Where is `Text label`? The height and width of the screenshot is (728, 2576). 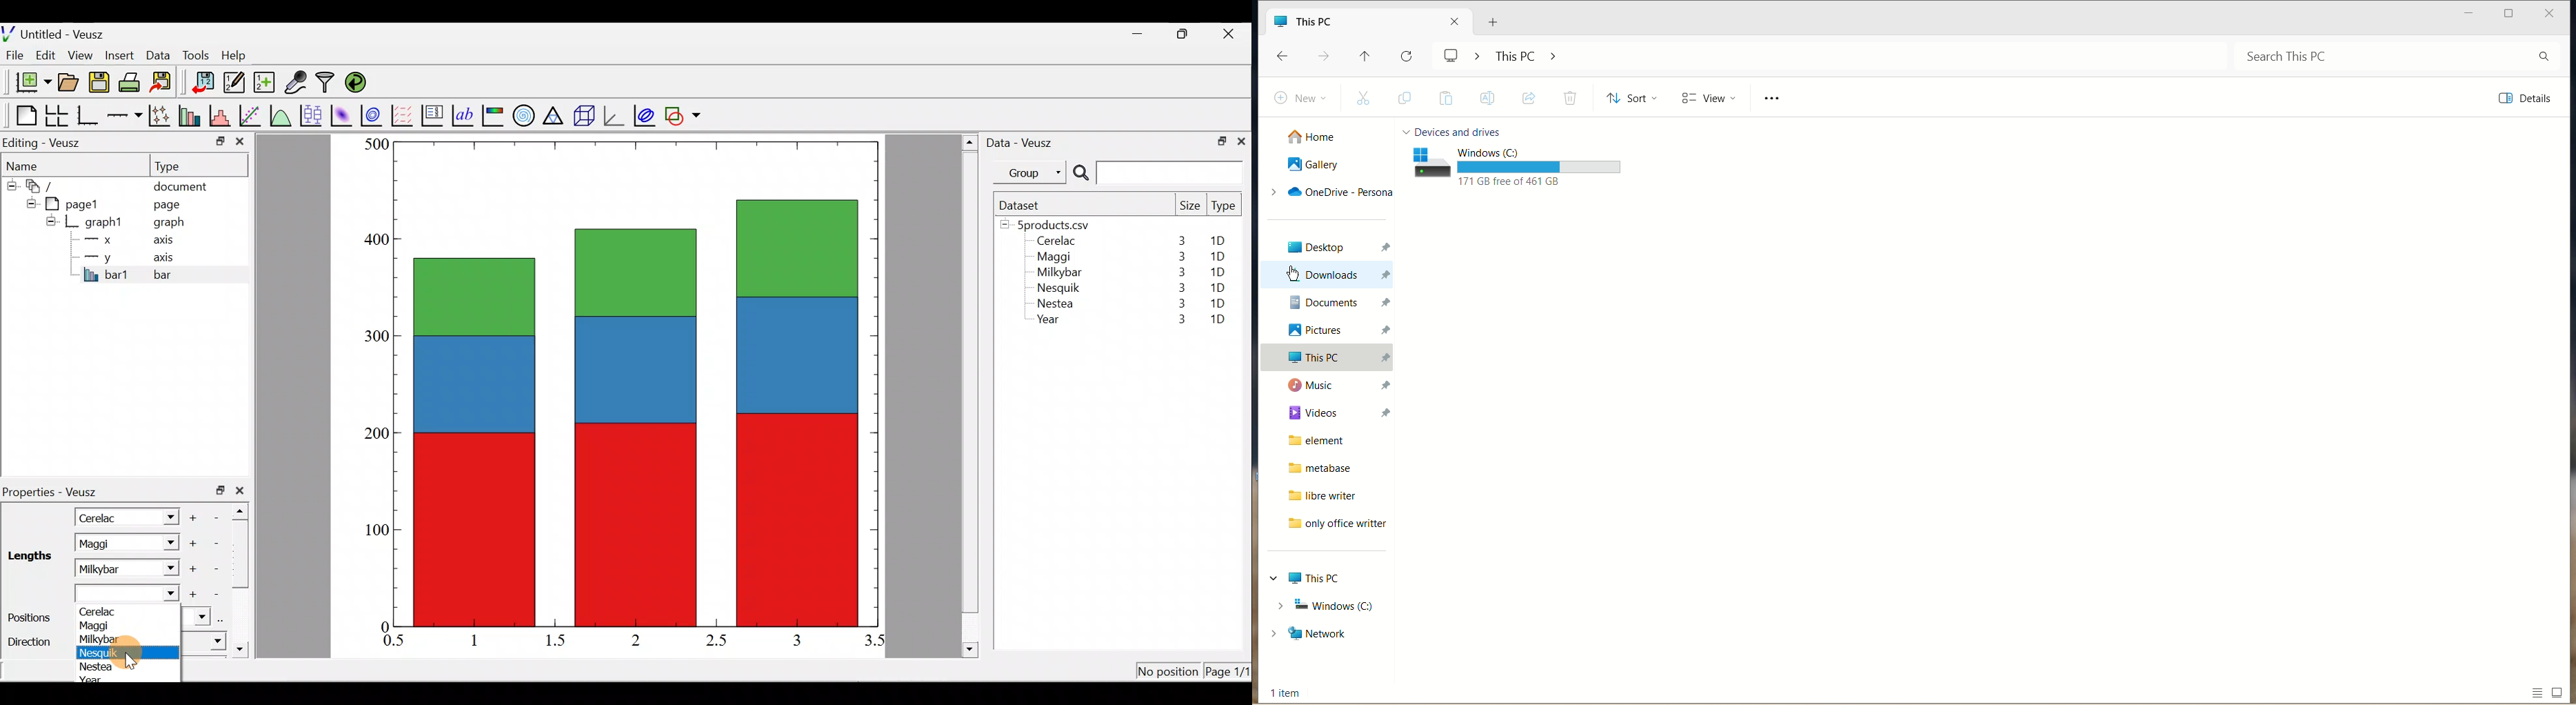 Text label is located at coordinates (465, 114).